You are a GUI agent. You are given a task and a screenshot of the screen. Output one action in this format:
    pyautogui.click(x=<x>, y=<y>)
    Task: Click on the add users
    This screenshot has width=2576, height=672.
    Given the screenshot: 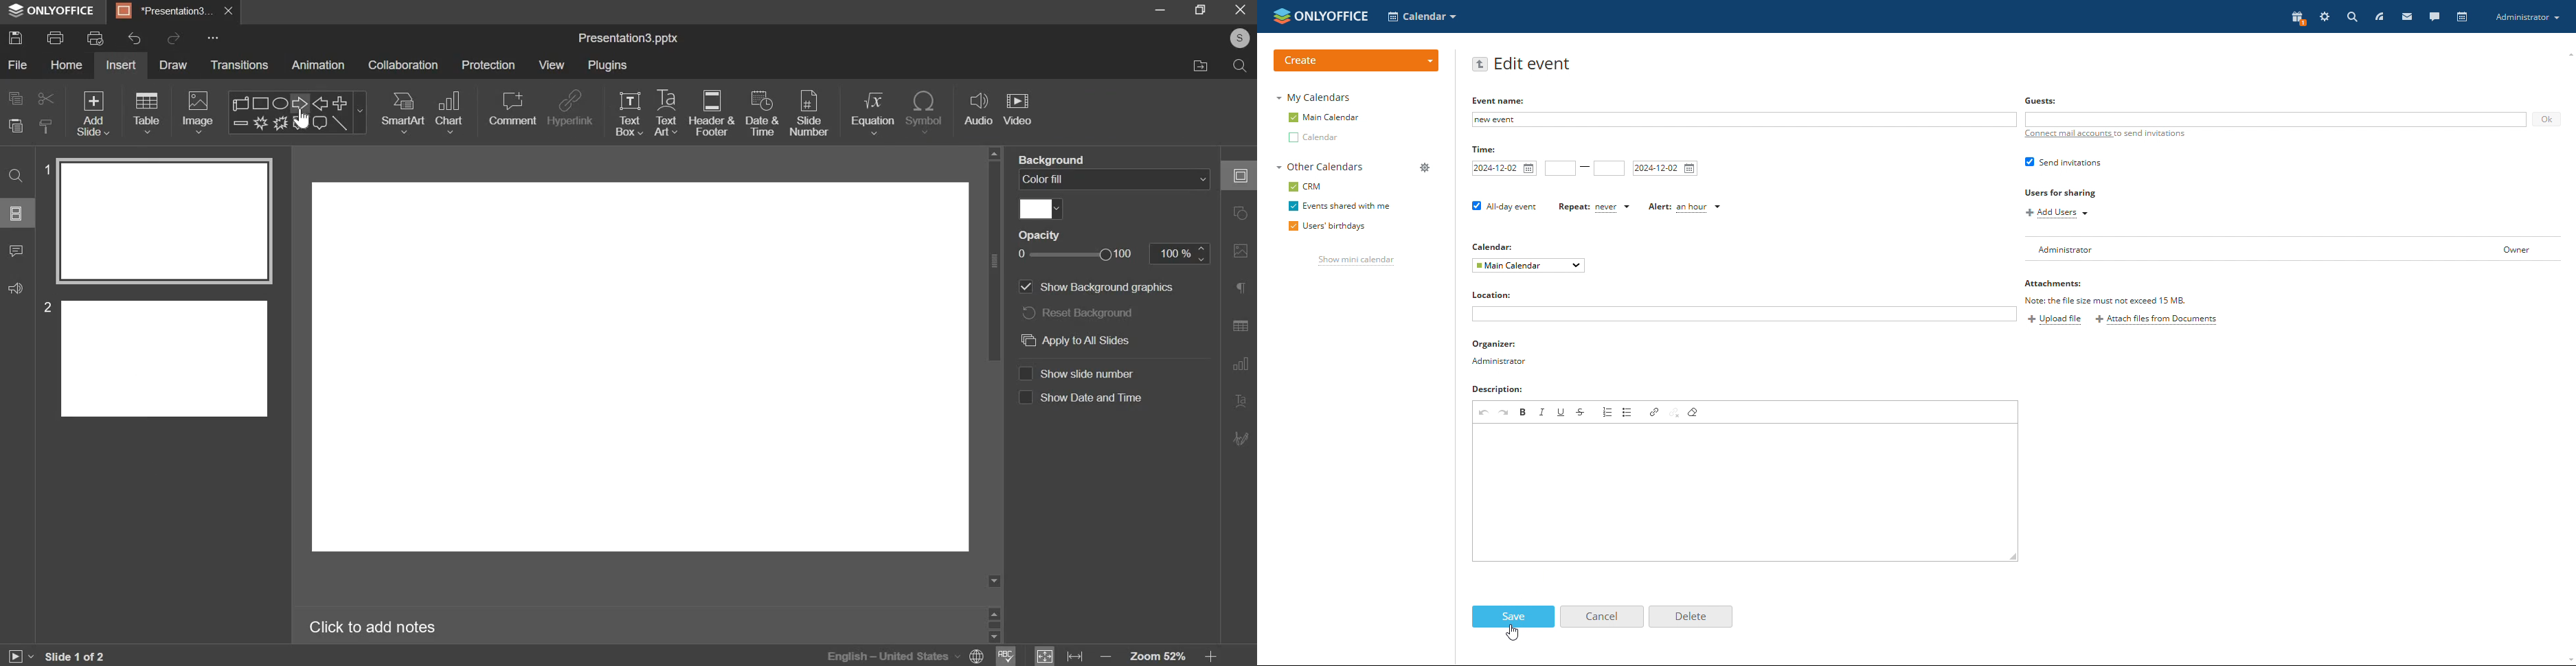 What is the action you would take?
    pyautogui.click(x=2058, y=214)
    